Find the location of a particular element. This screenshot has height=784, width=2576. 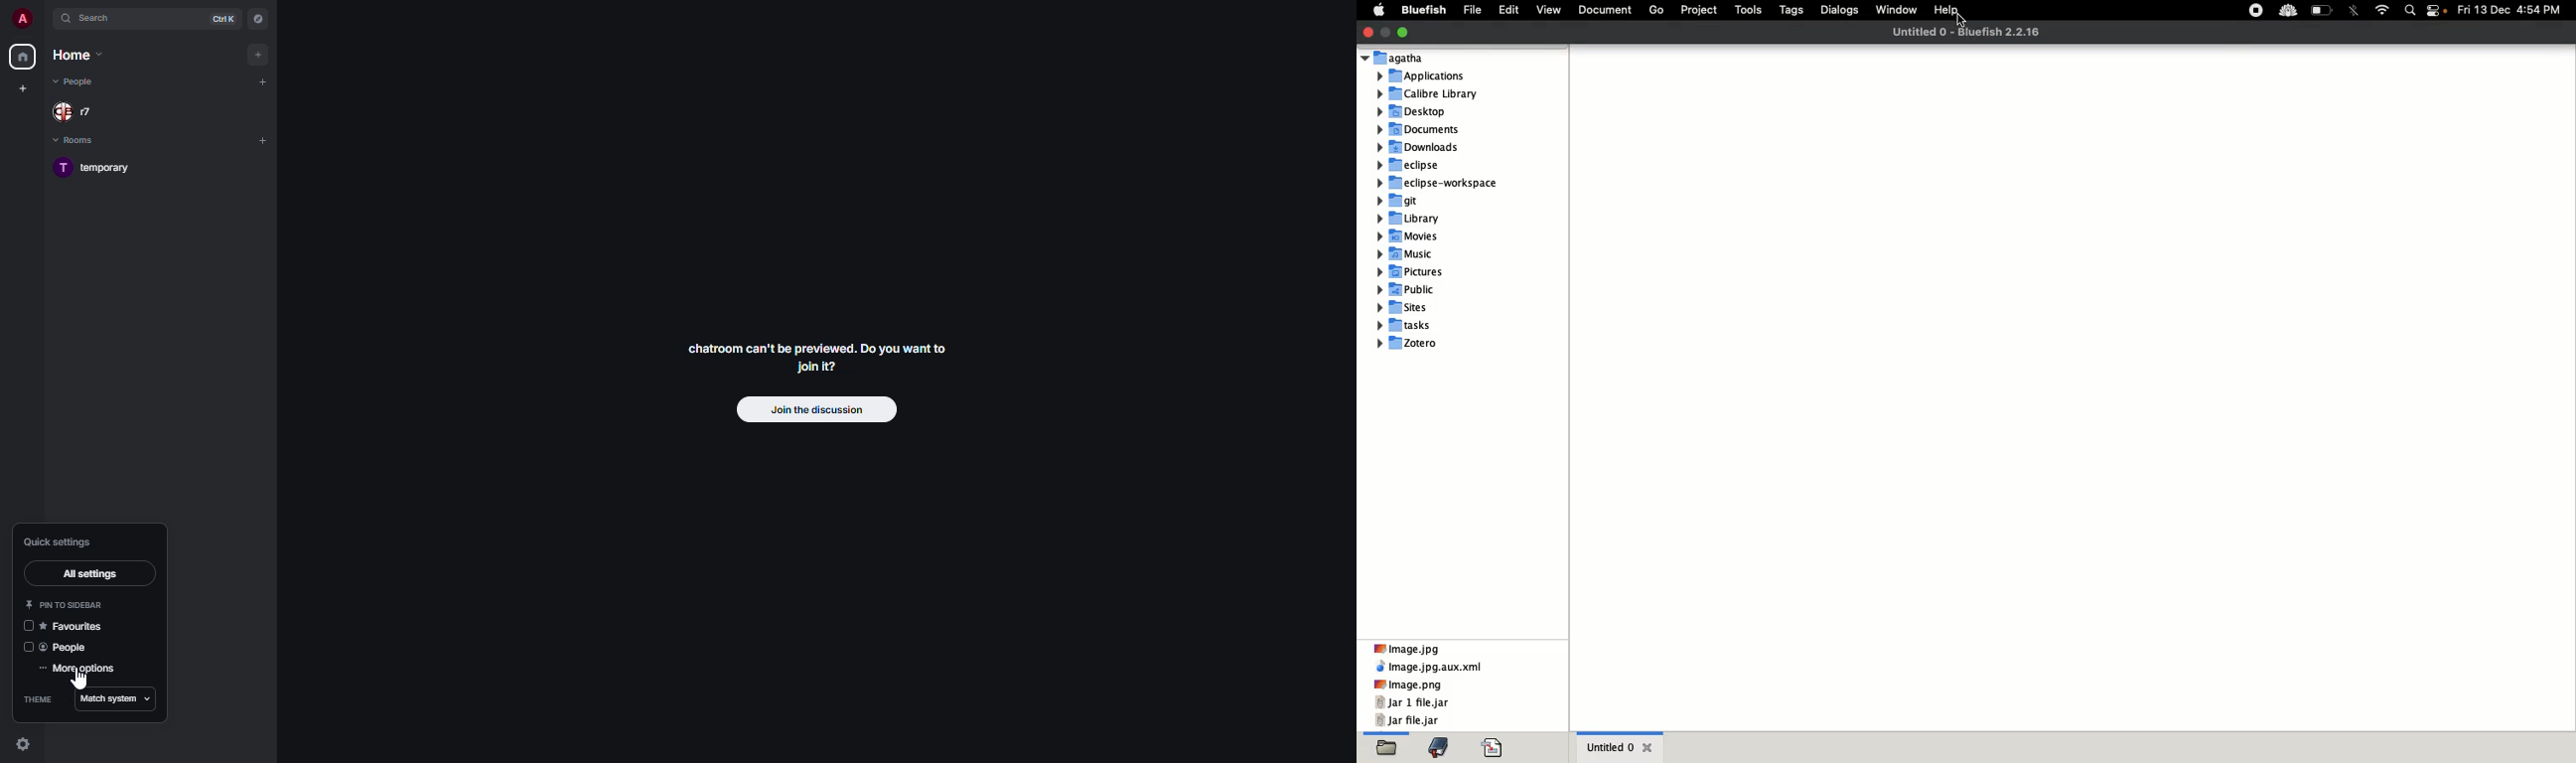

pin to sidebar is located at coordinates (65, 605).